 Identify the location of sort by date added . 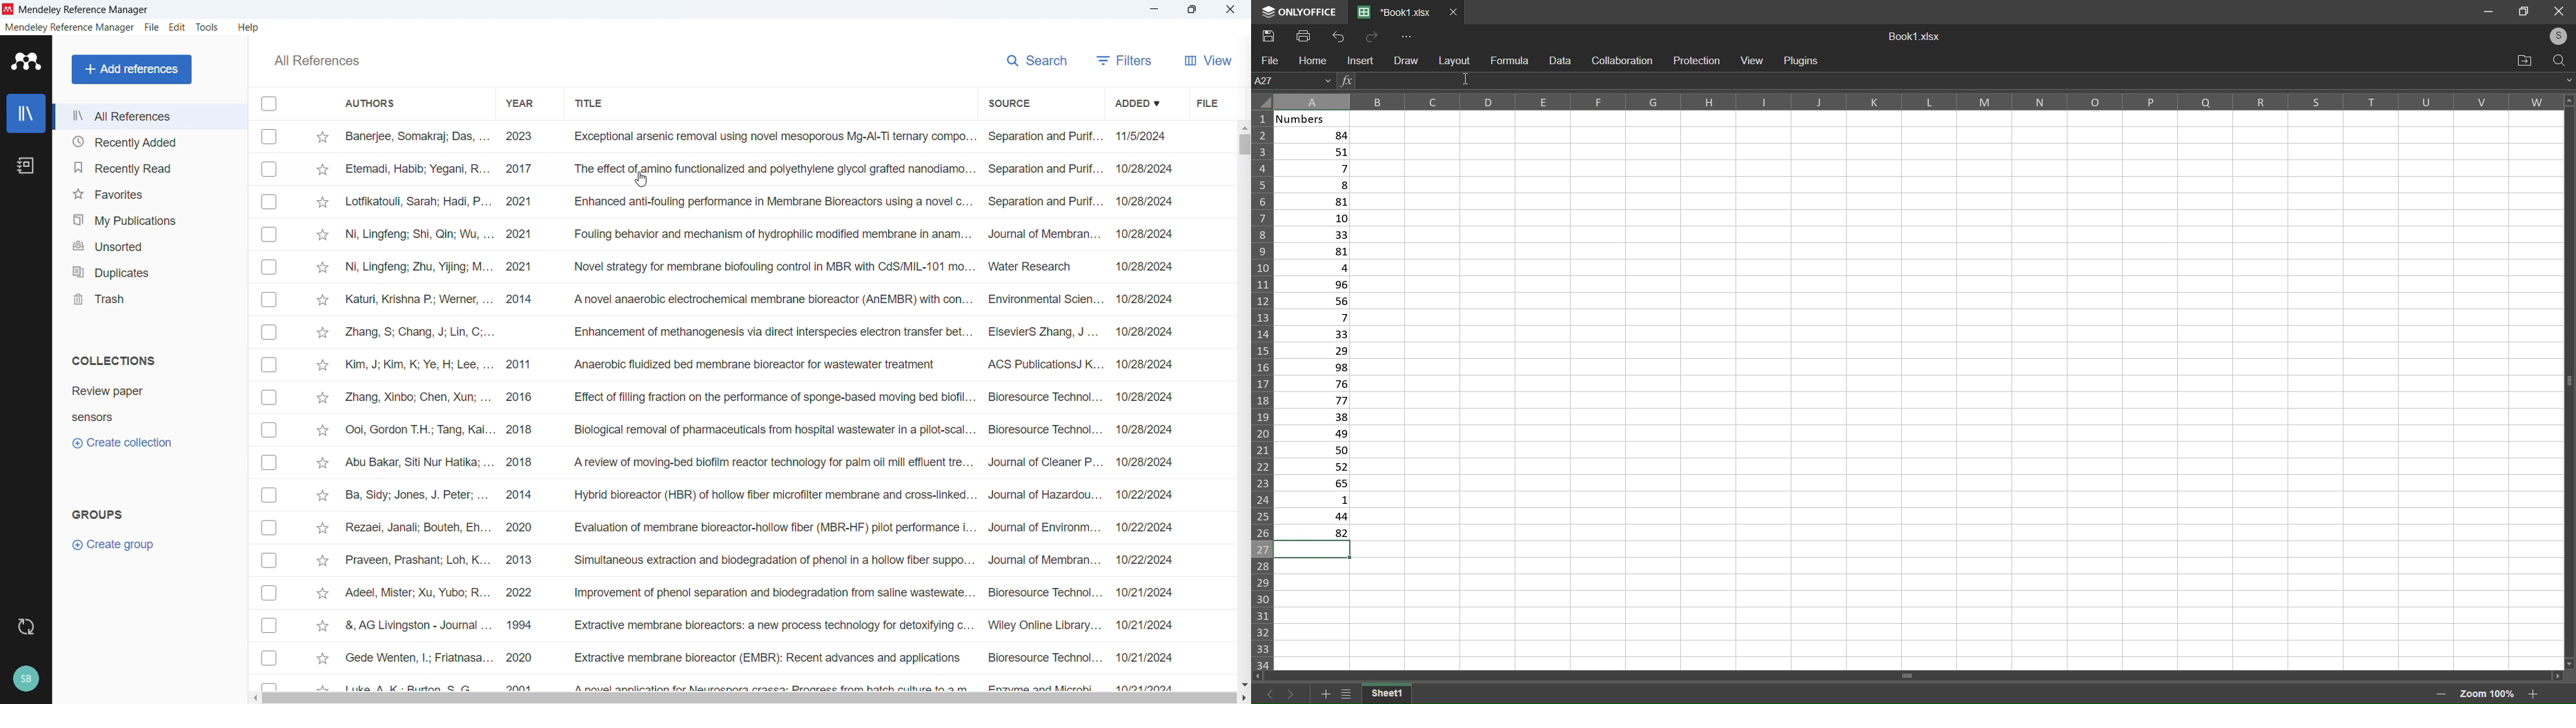
(1136, 104).